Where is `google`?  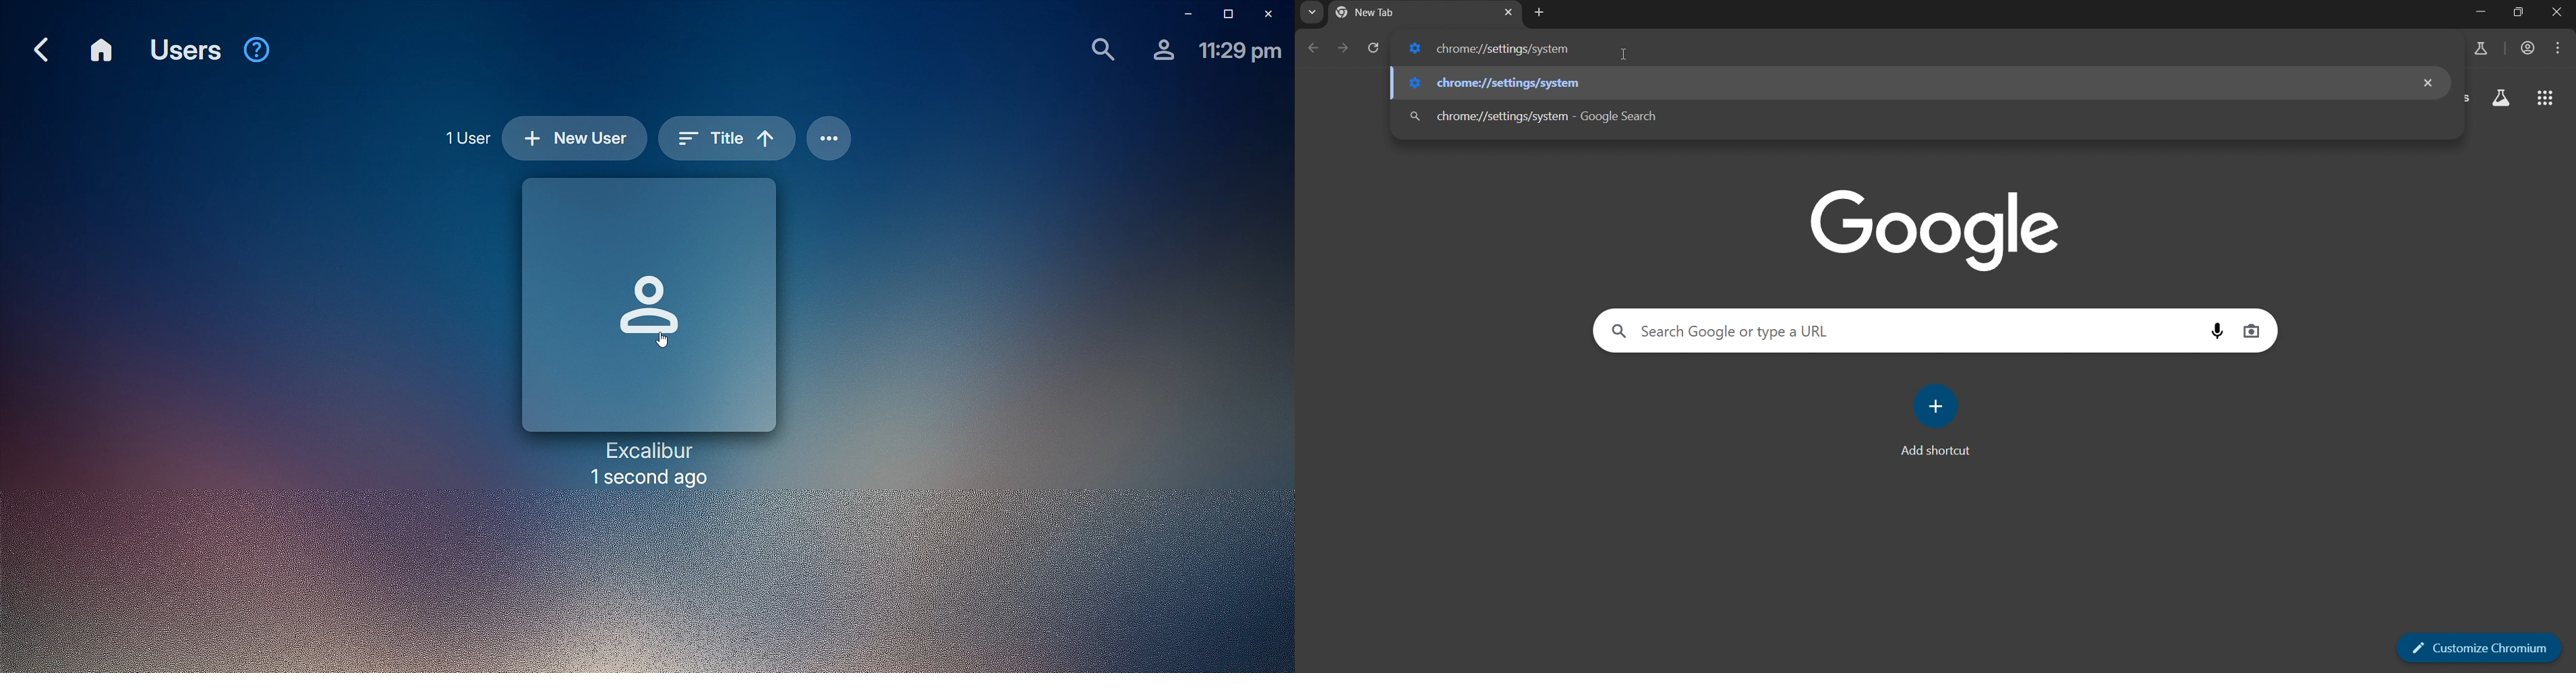 google is located at coordinates (1936, 226).